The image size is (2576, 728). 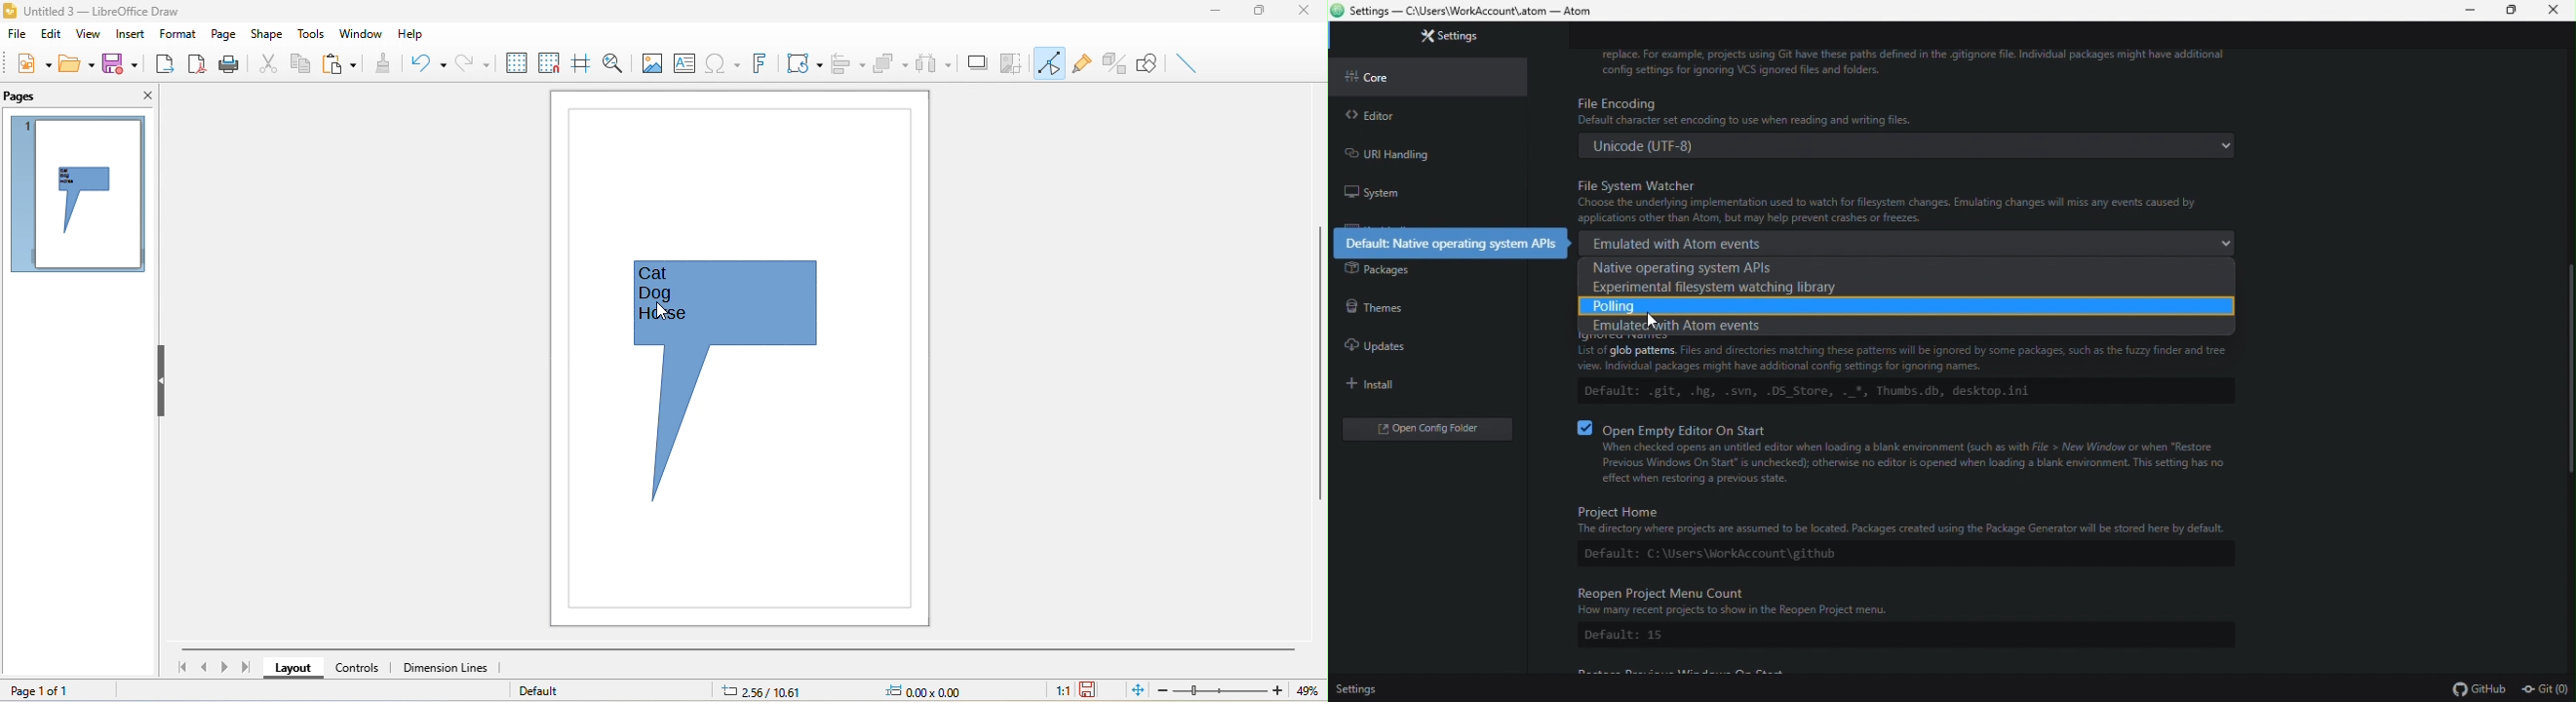 What do you see at coordinates (1893, 202) in the screenshot?
I see `File System Watcher Choose the underlying implementation used to watch for file system changes. Emulating changes will miss any events caused by applications other than Atom, but may help prevent crashes or freezes.` at bounding box center [1893, 202].